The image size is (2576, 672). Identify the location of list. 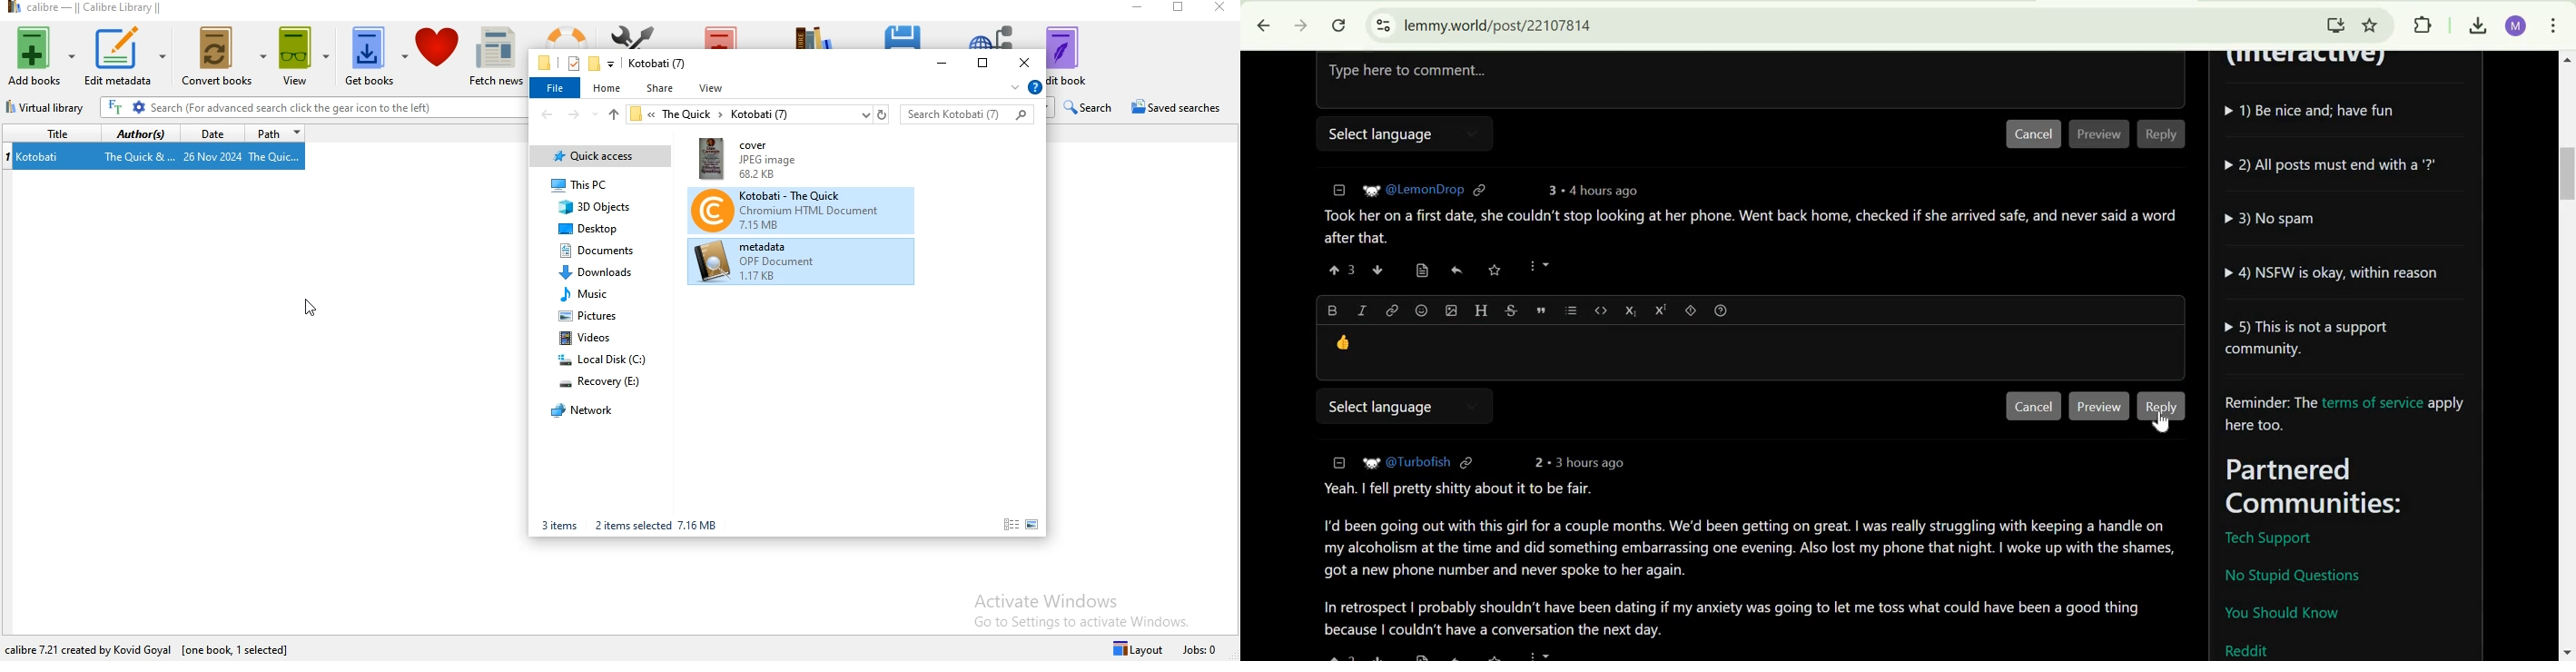
(1571, 310).